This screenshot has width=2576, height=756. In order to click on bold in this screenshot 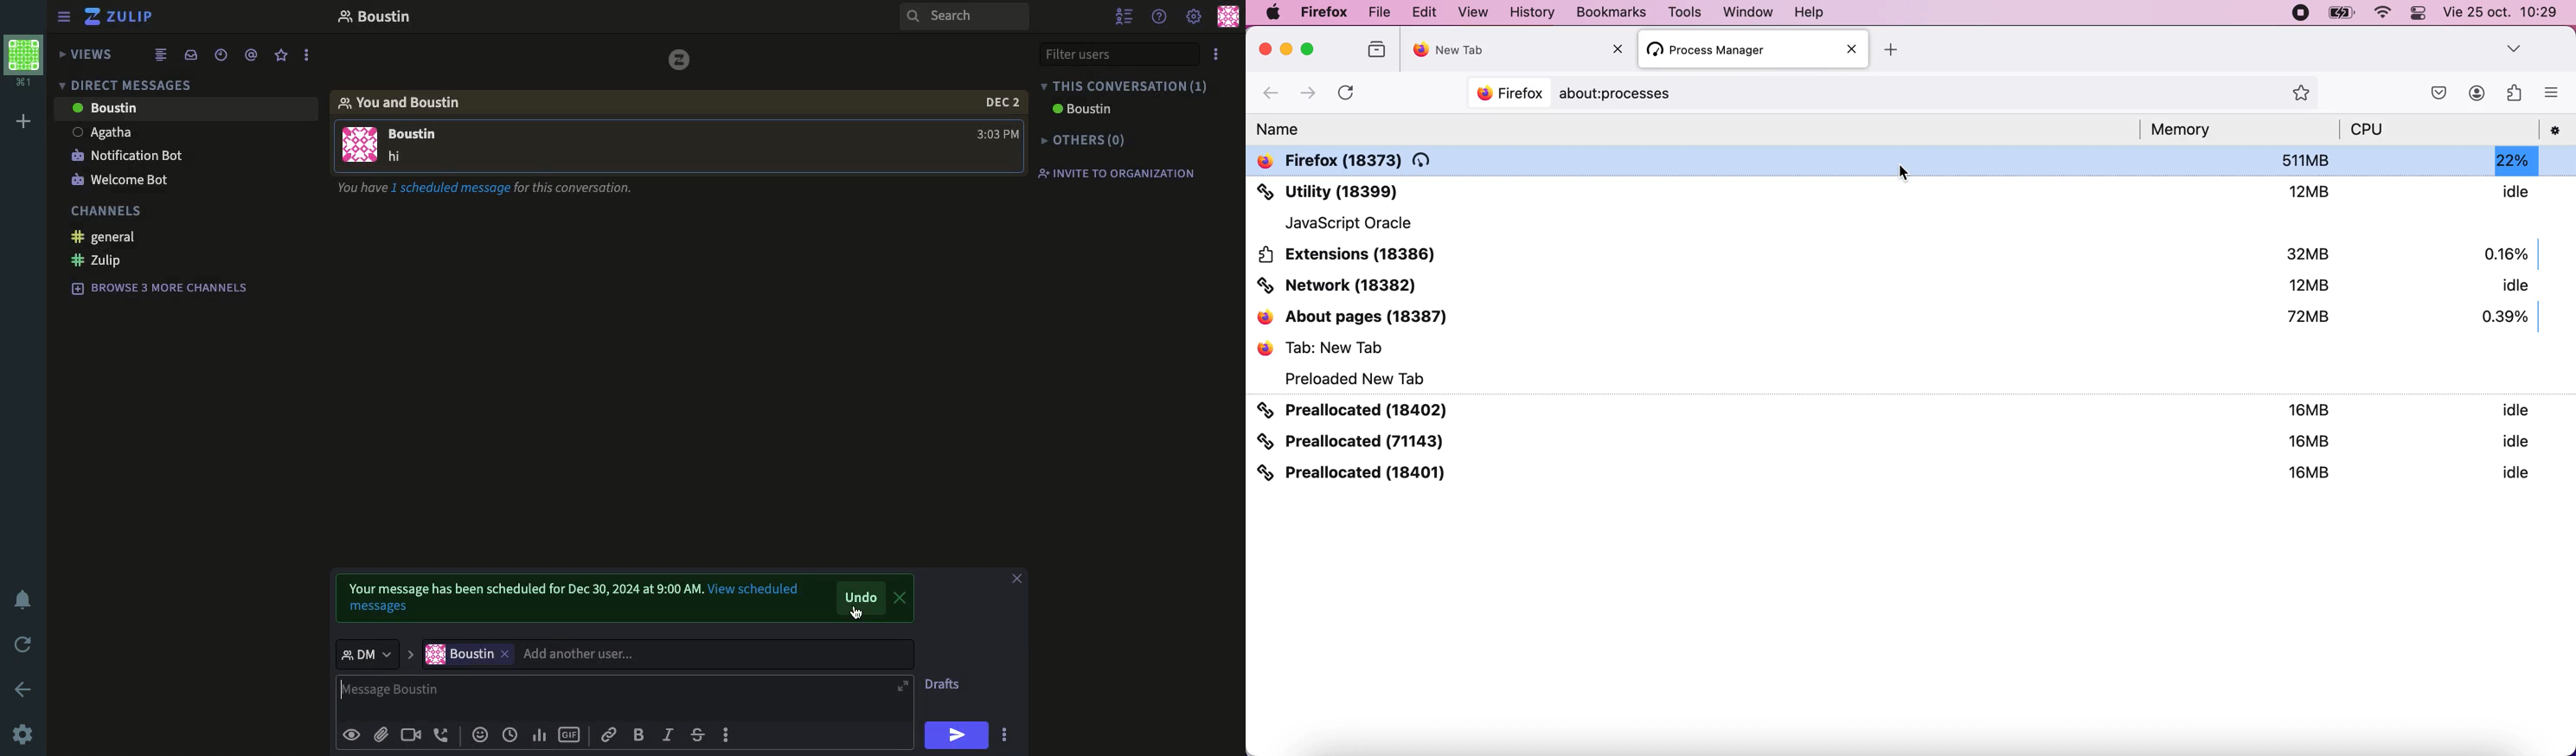, I will do `click(640, 734)`.